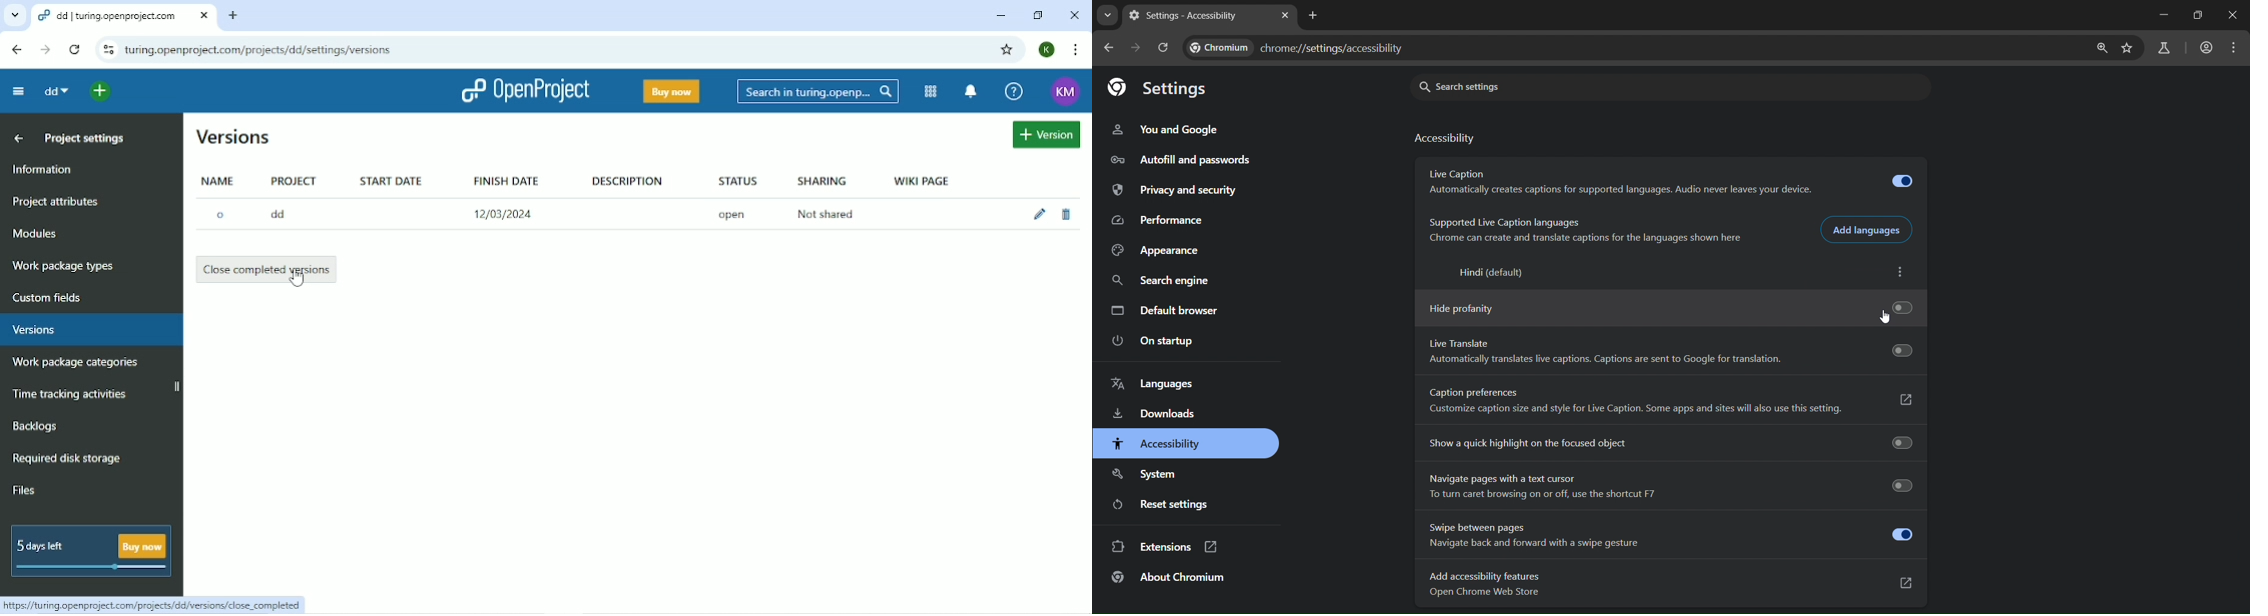  I want to click on search tabs, so click(1106, 15).